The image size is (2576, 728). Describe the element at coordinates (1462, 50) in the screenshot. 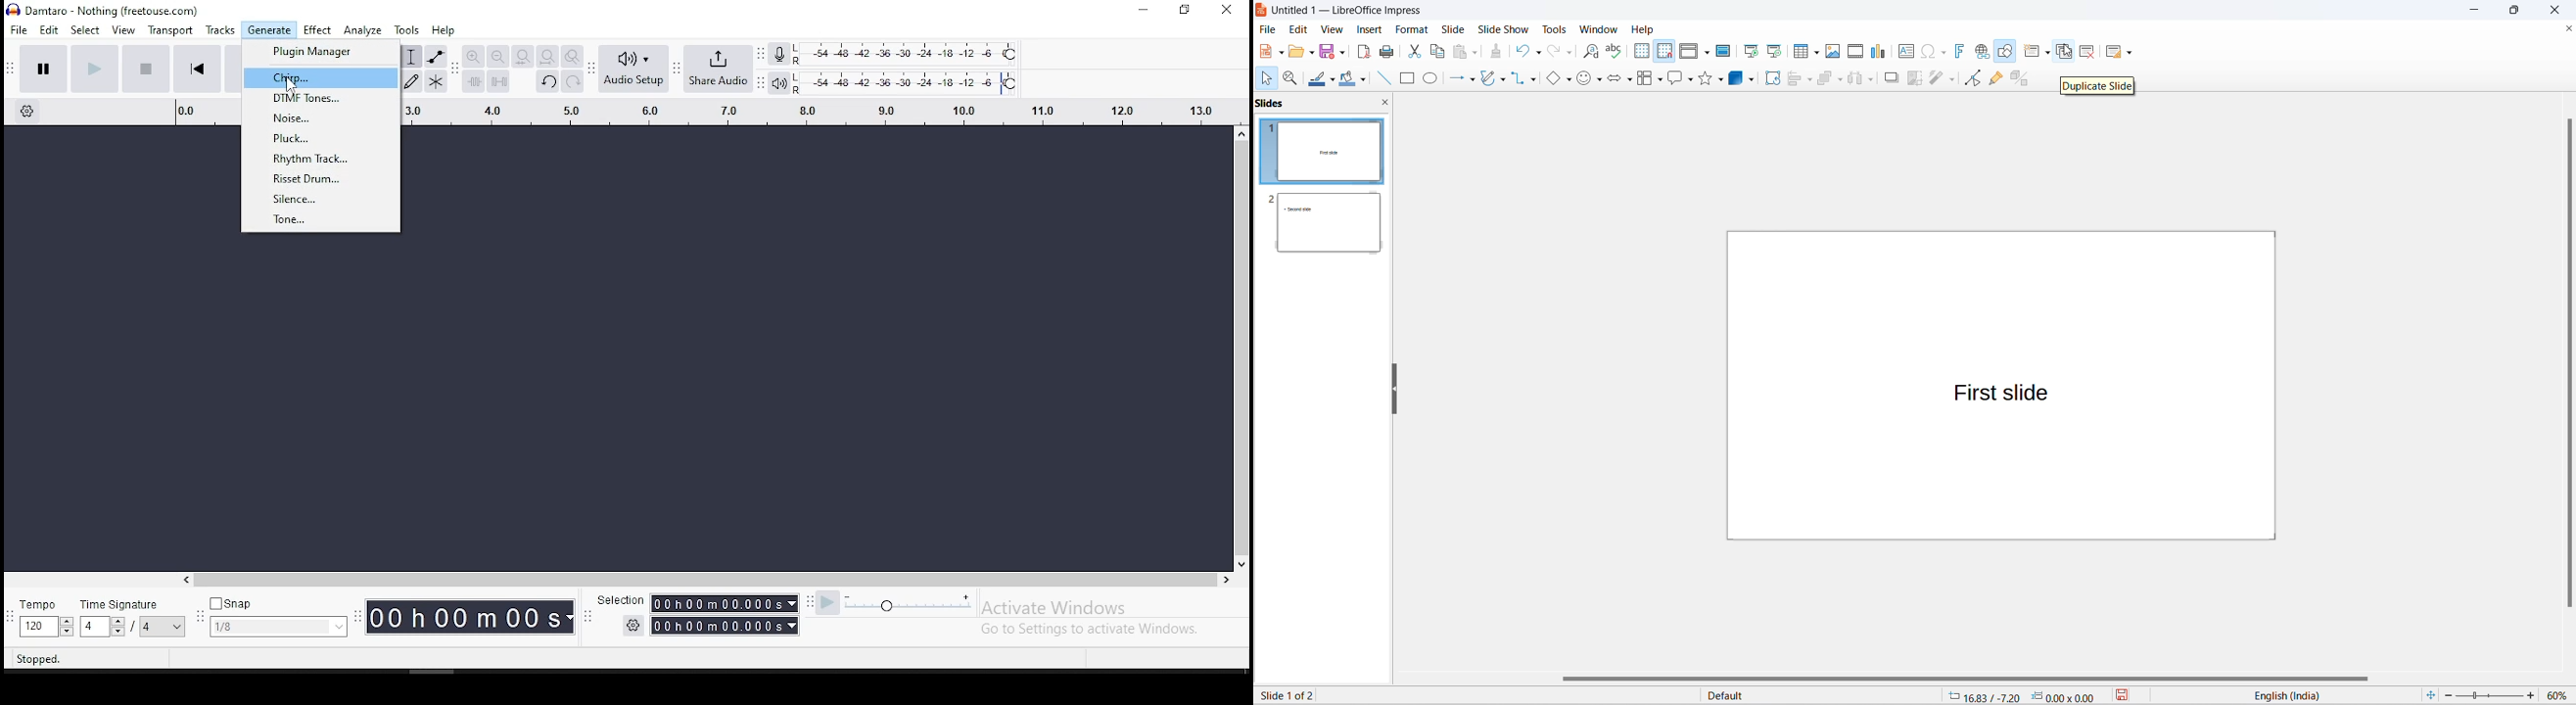

I see `paste` at that location.